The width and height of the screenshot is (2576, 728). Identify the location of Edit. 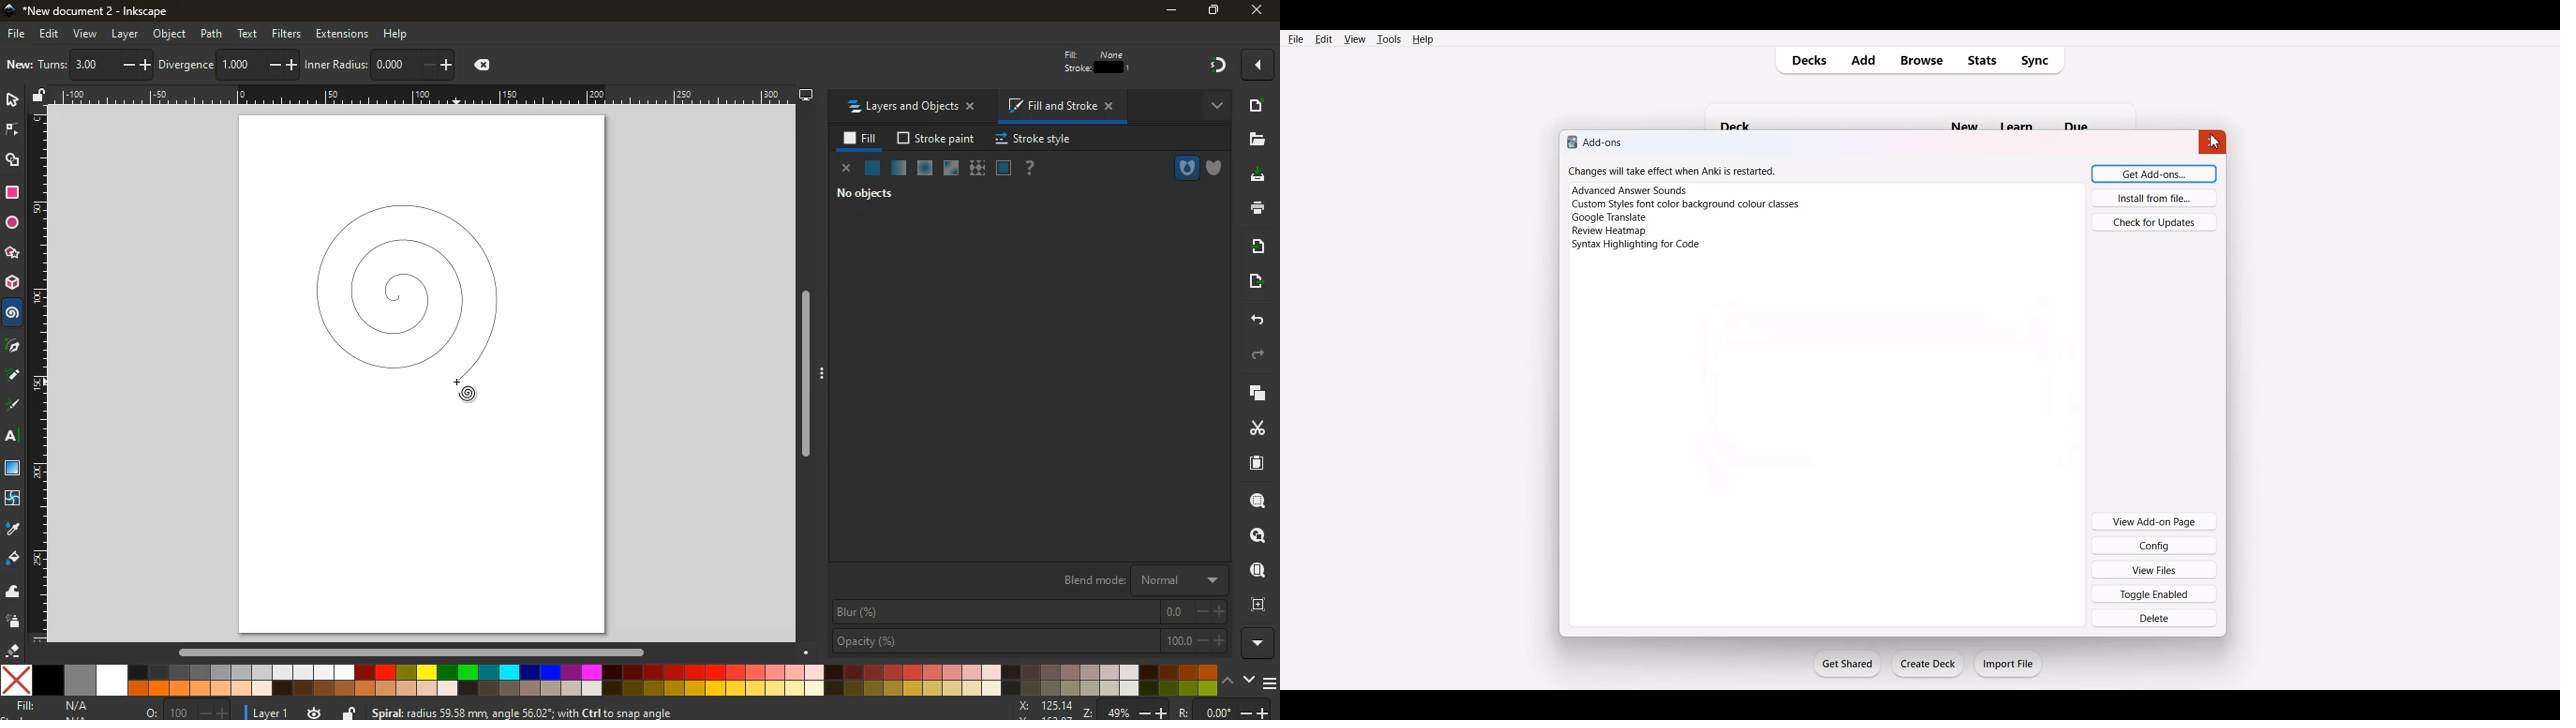
(1323, 39).